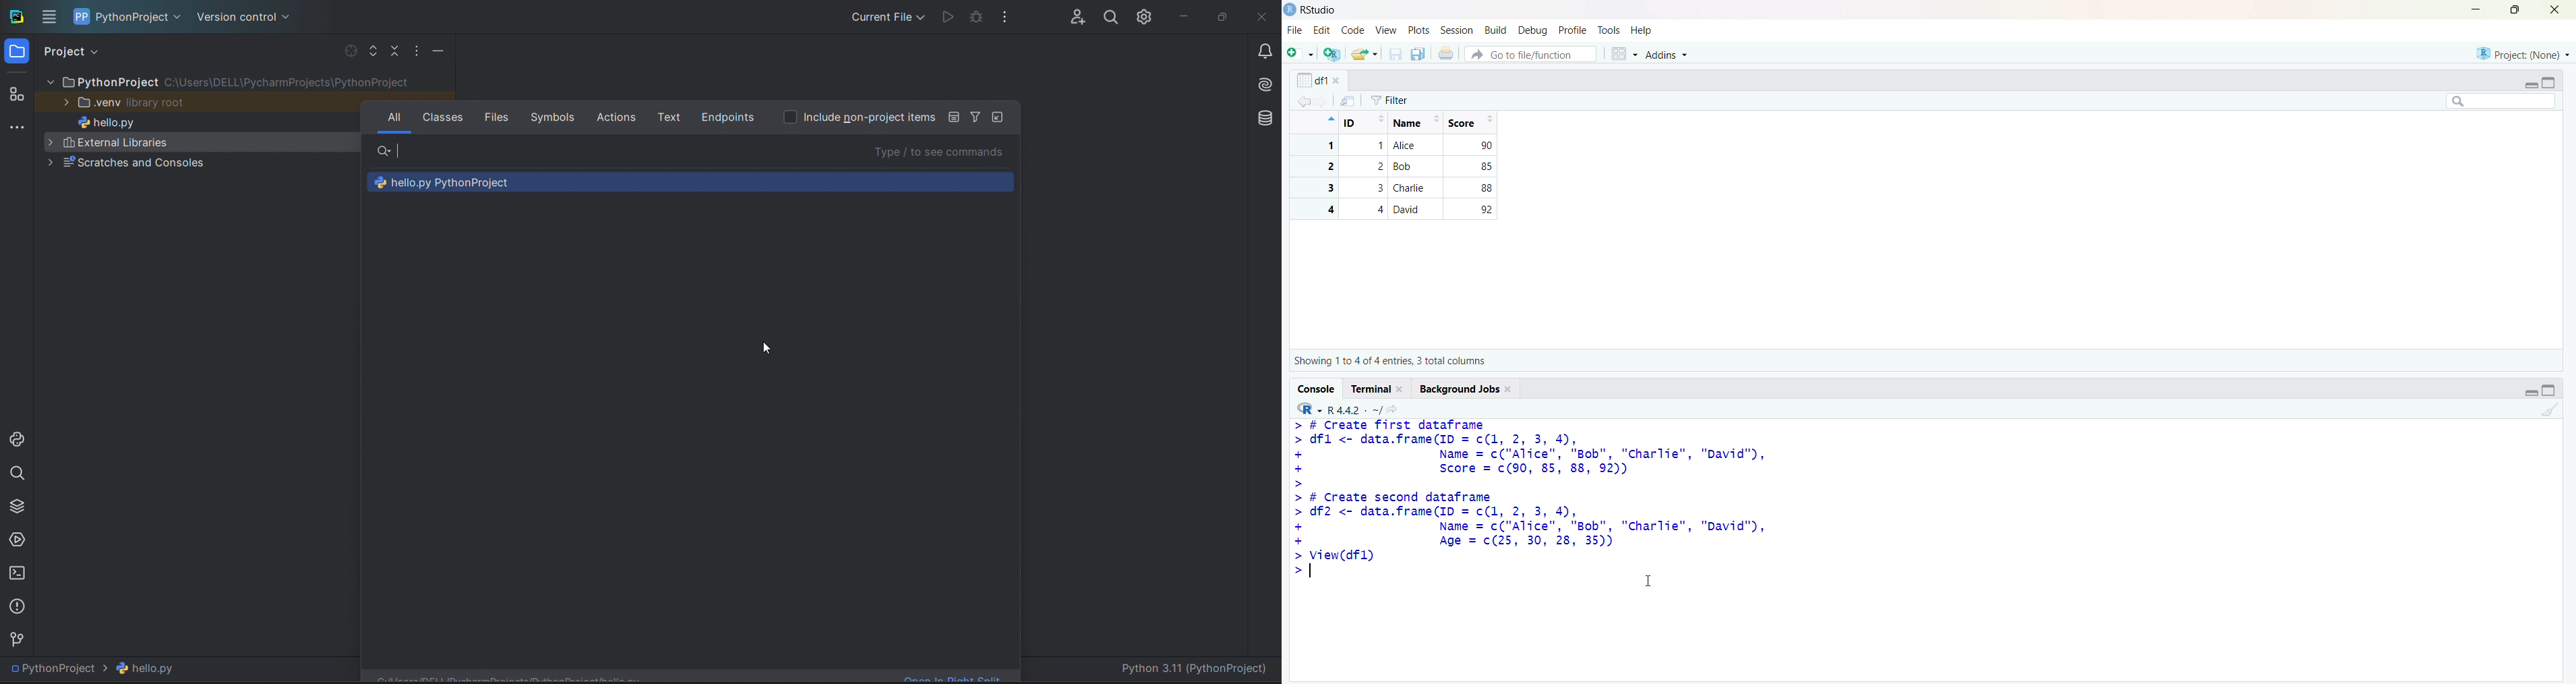 The image size is (2576, 700). What do you see at coordinates (1625, 54) in the screenshot?
I see `grid` at bounding box center [1625, 54].